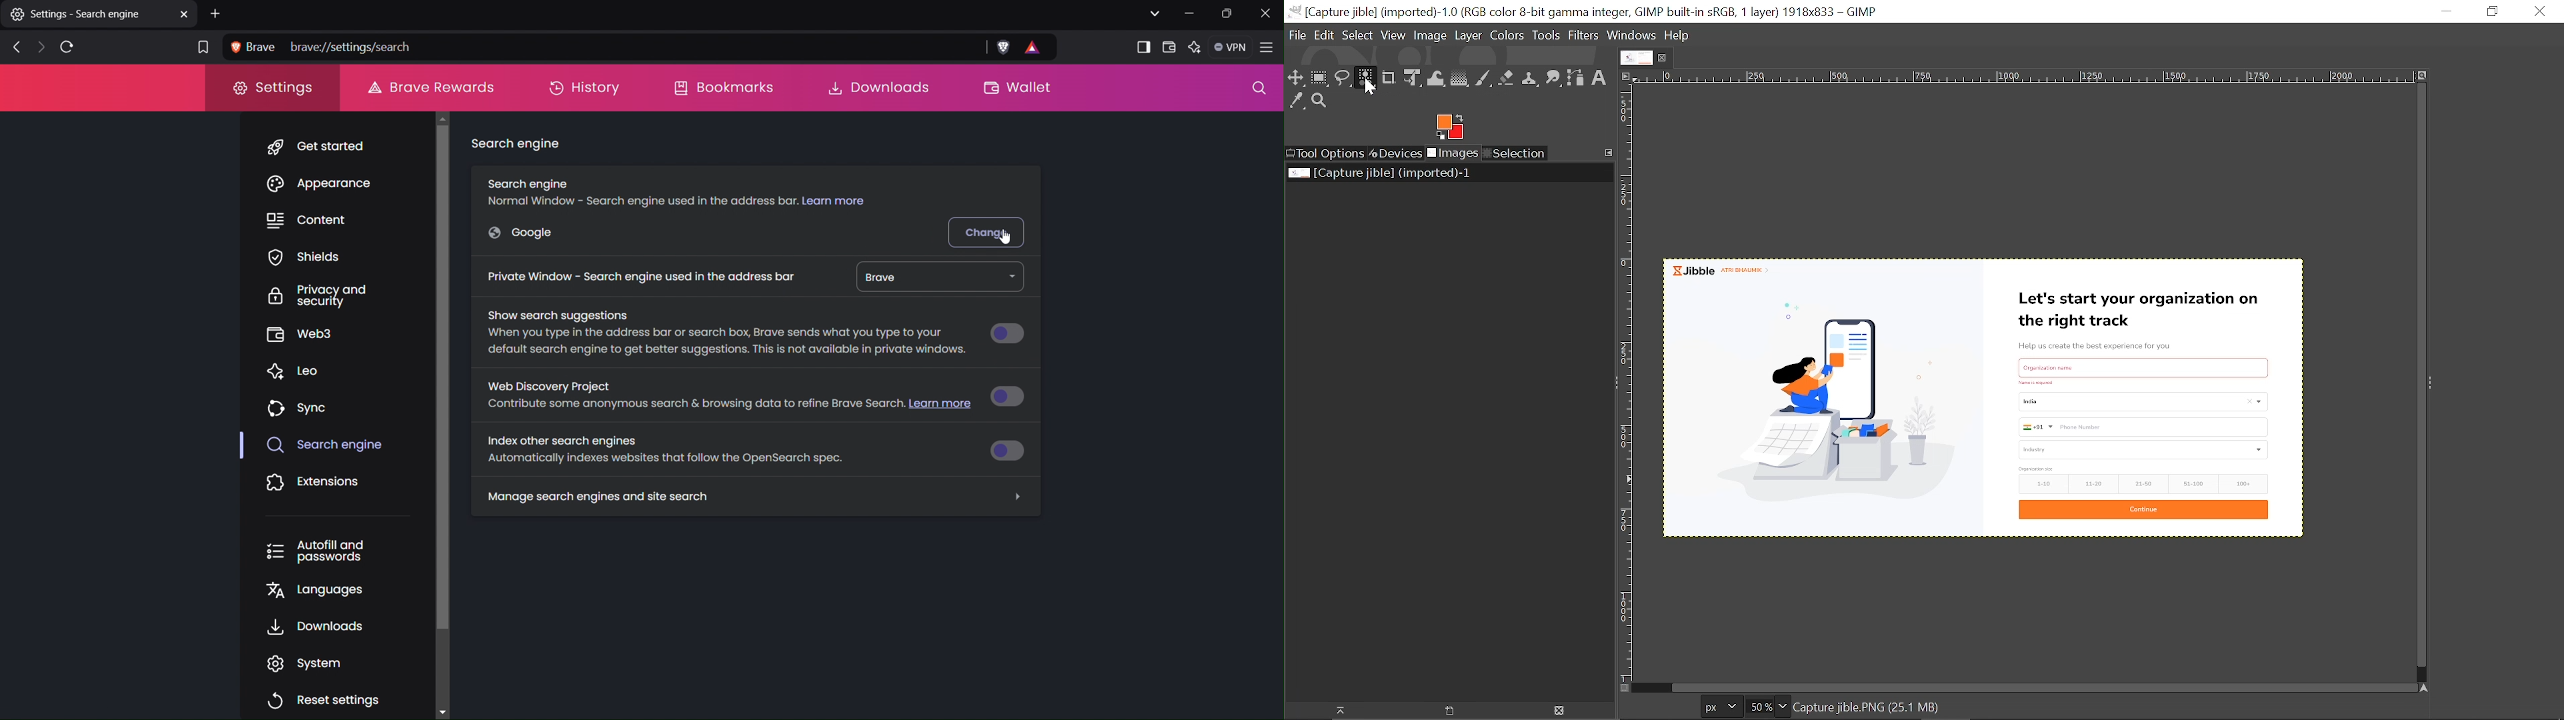 This screenshot has width=2576, height=728. Describe the element at coordinates (1153, 13) in the screenshot. I see `List all tabs` at that location.